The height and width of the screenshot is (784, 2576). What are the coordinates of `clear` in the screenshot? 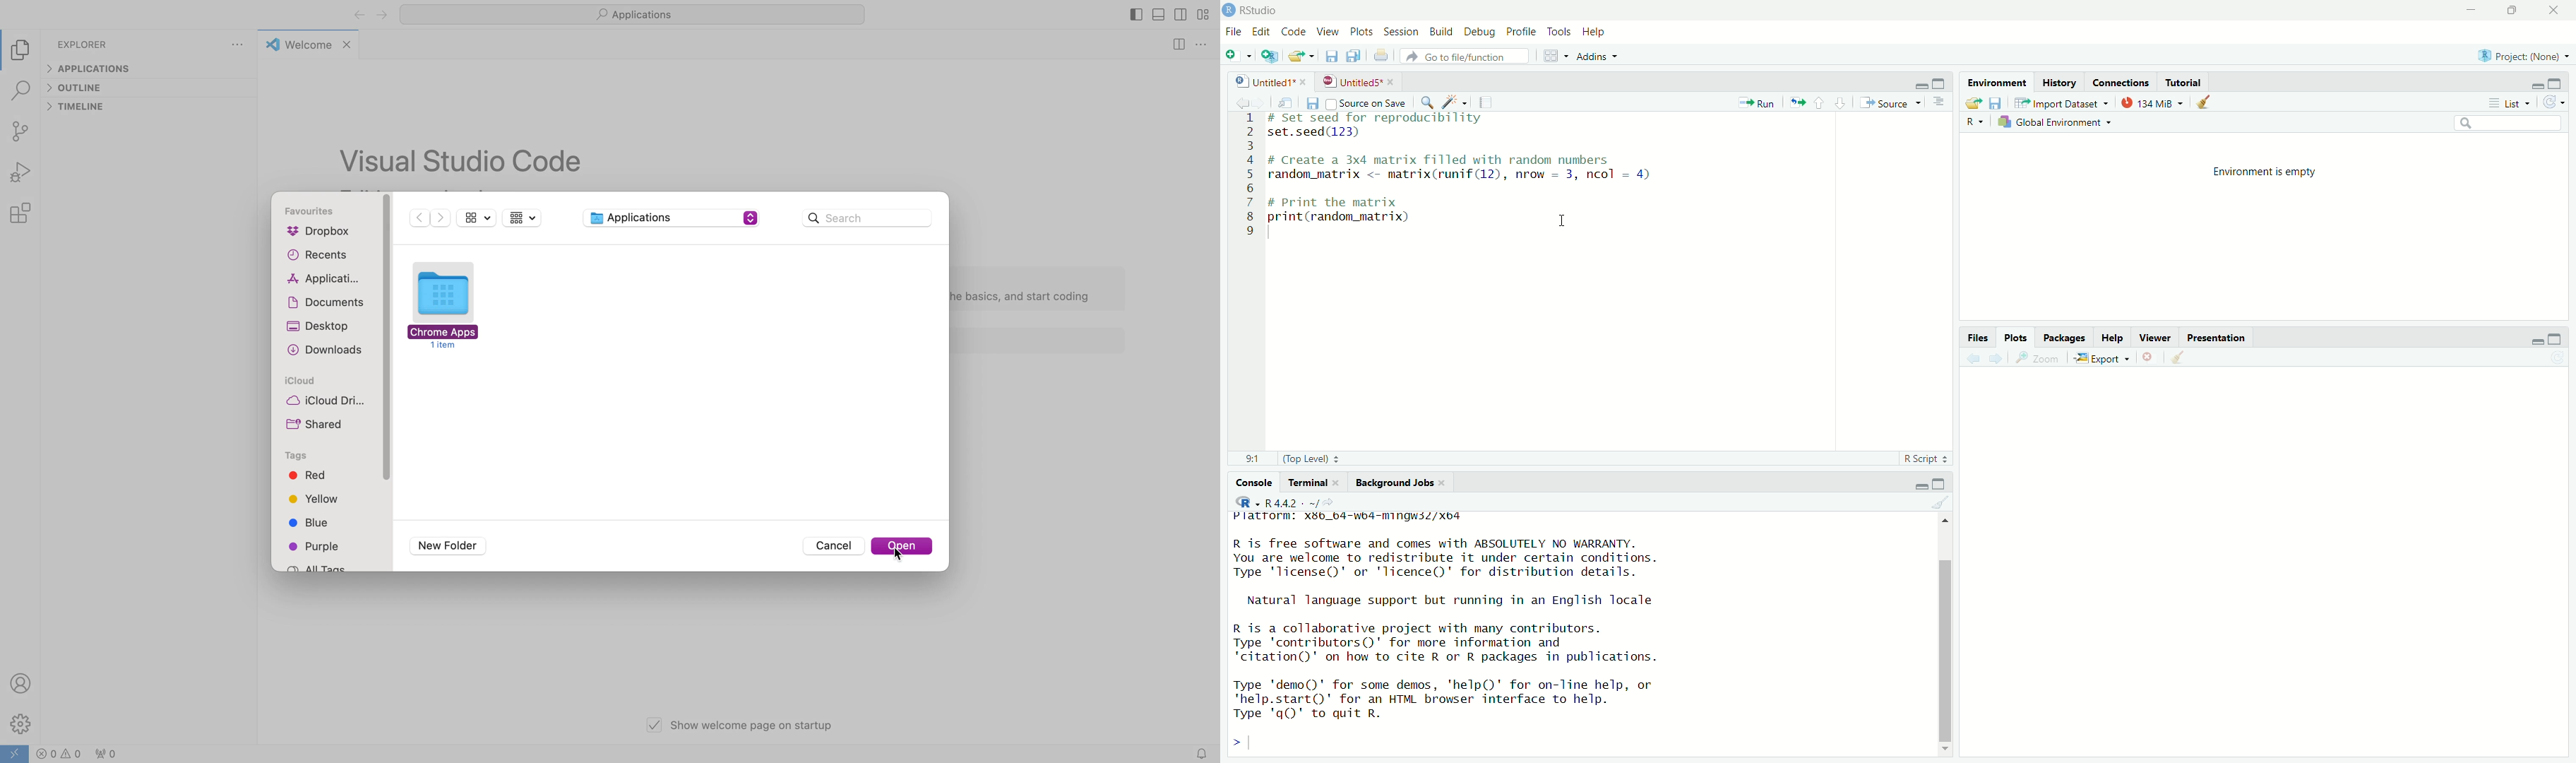 It's located at (1940, 503).